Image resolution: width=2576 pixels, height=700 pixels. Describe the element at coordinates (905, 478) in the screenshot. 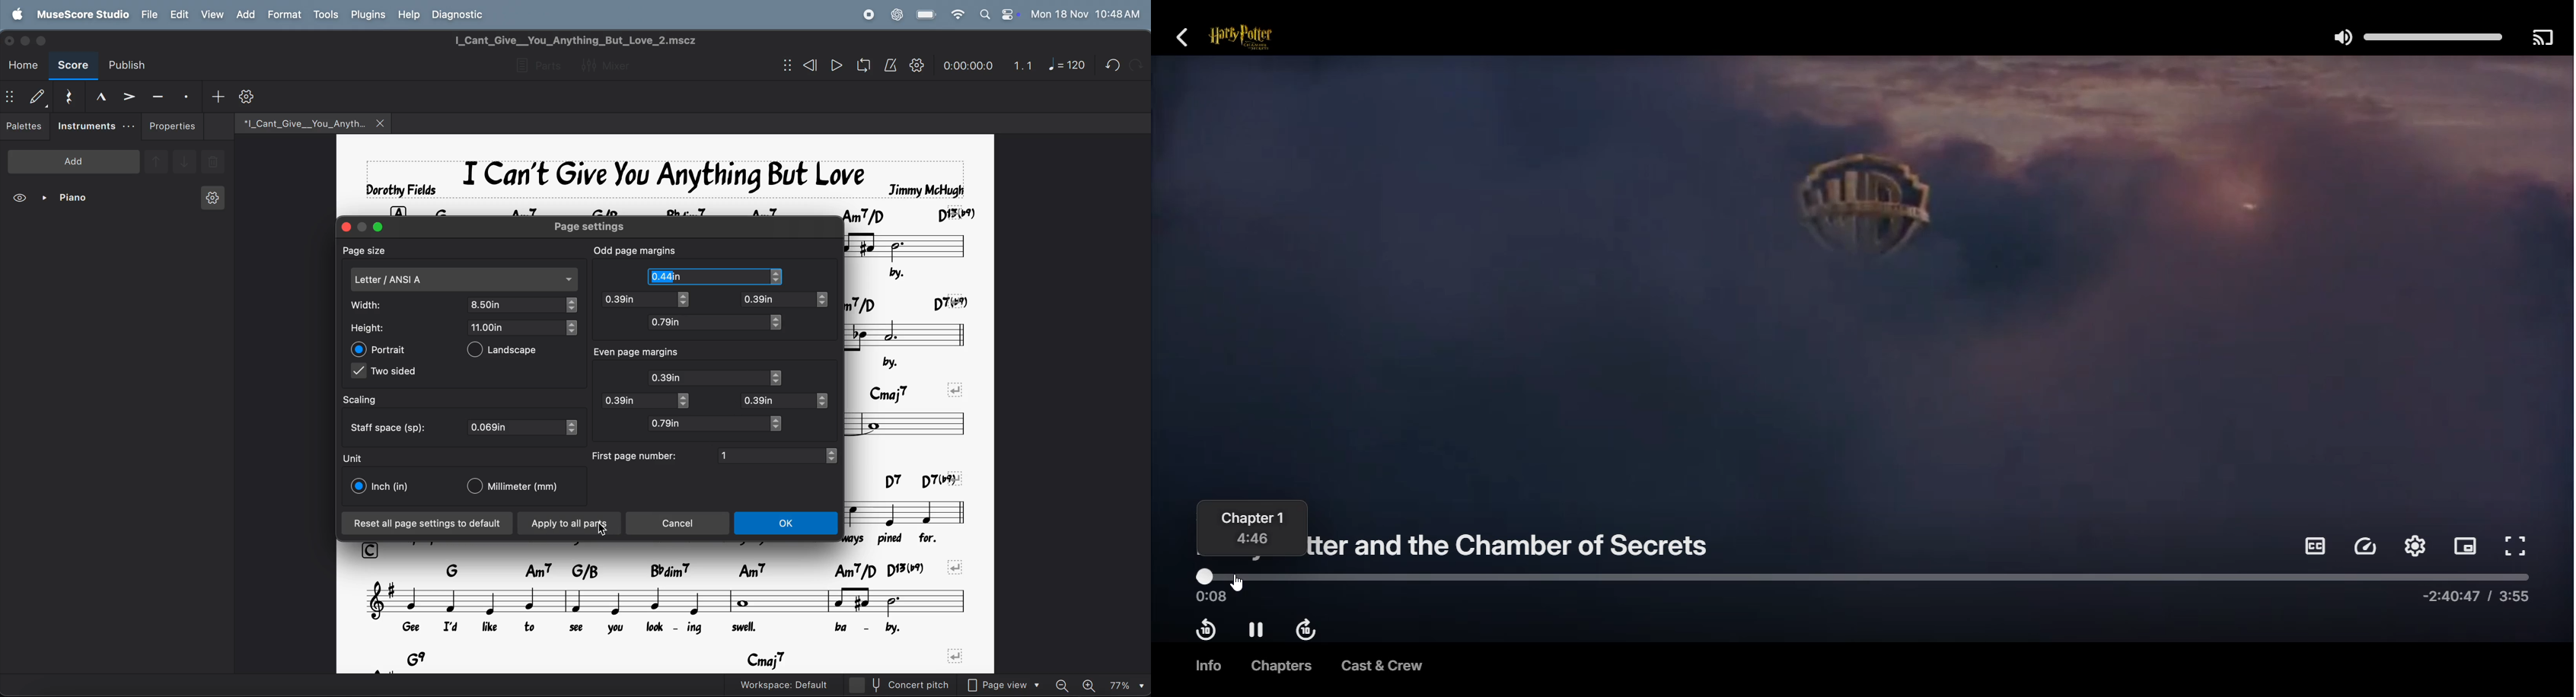

I see `chord symbols` at that location.